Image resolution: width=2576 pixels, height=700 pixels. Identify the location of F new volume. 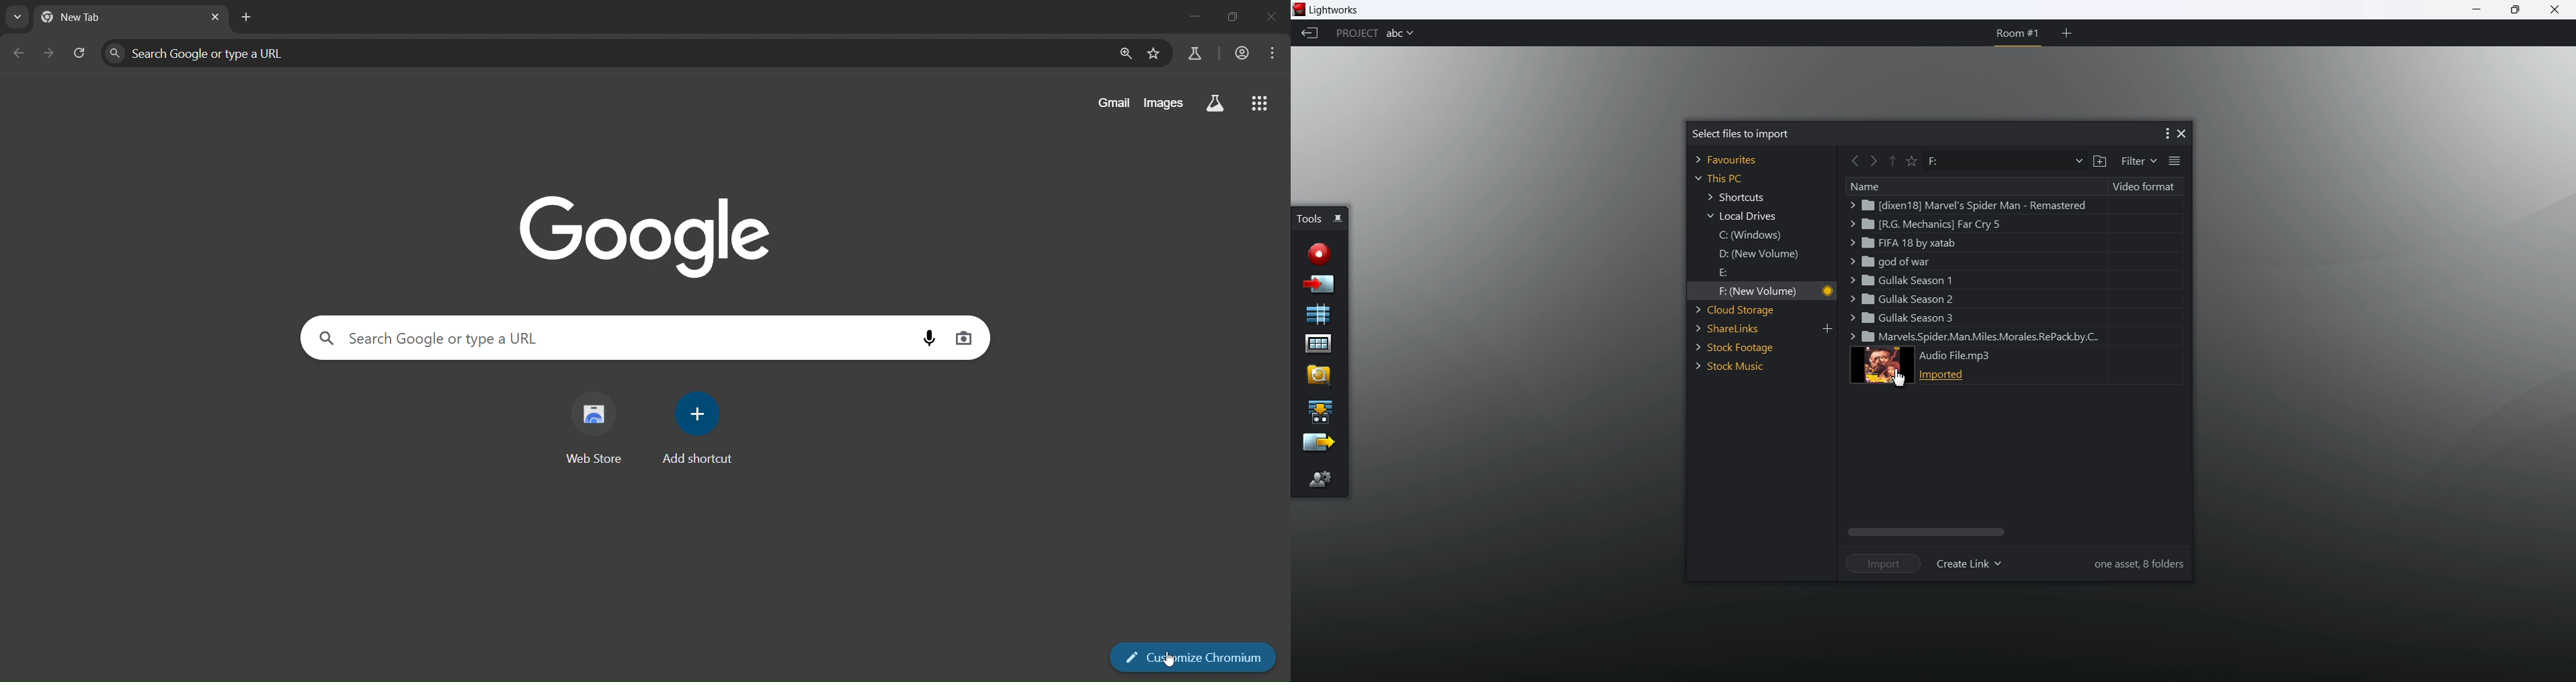
(1770, 291).